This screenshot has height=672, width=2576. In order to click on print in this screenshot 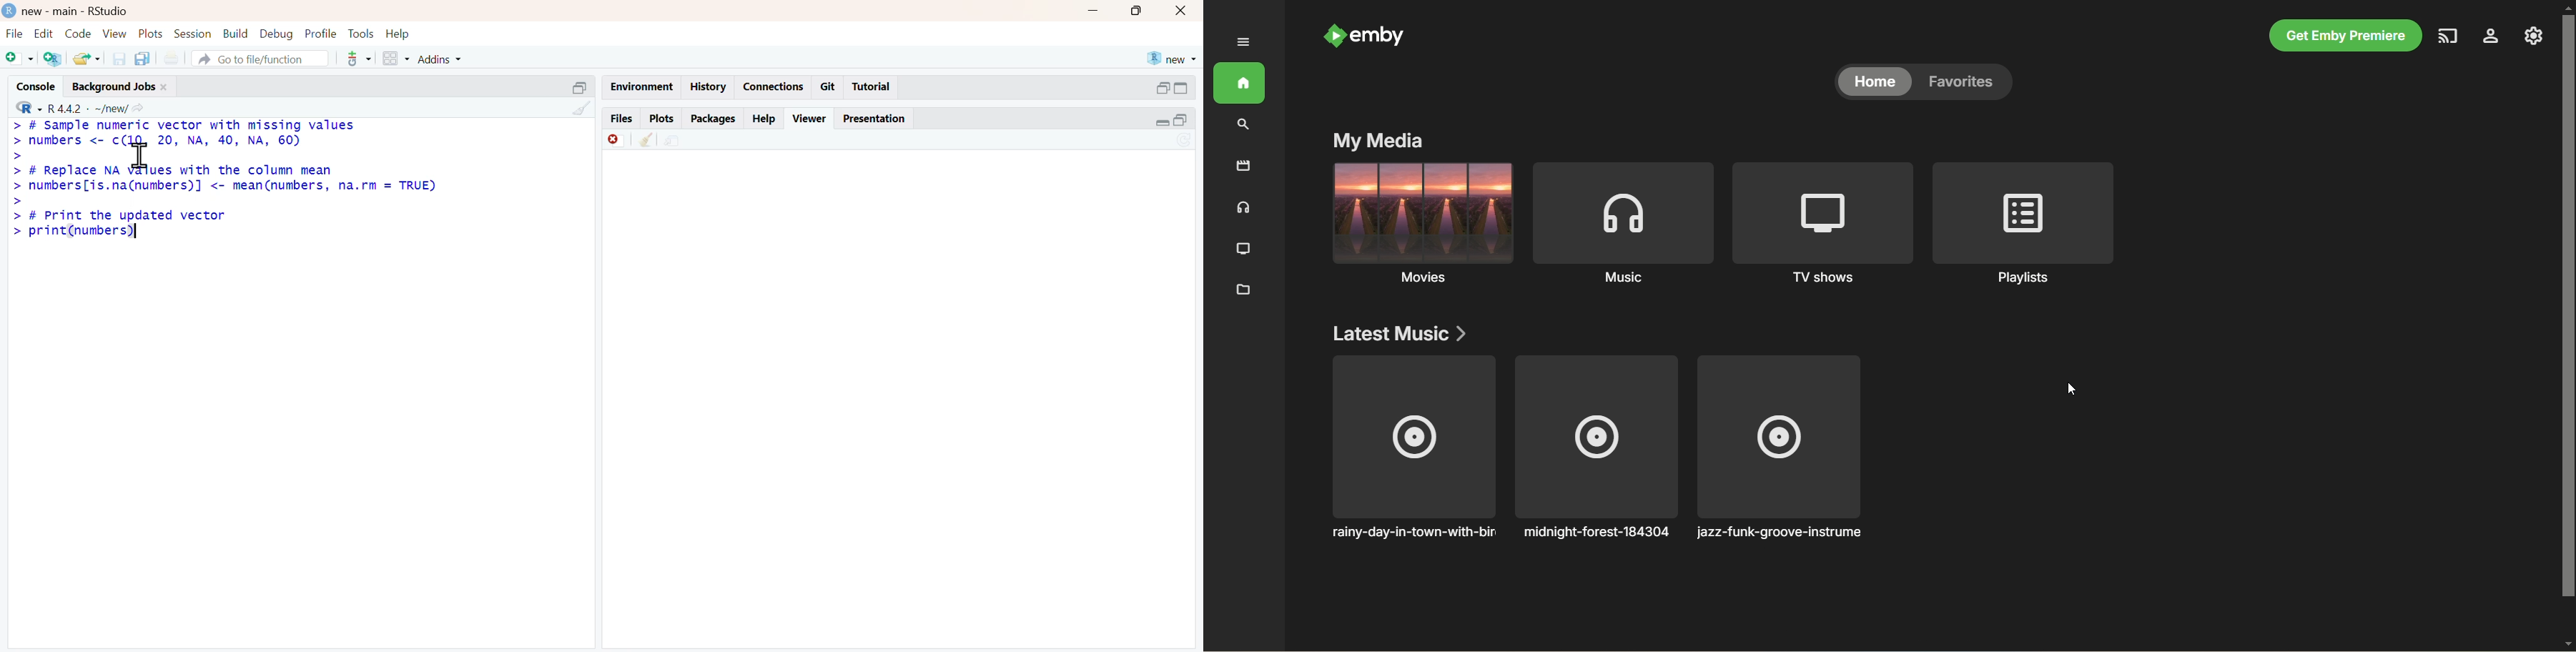, I will do `click(172, 58)`.